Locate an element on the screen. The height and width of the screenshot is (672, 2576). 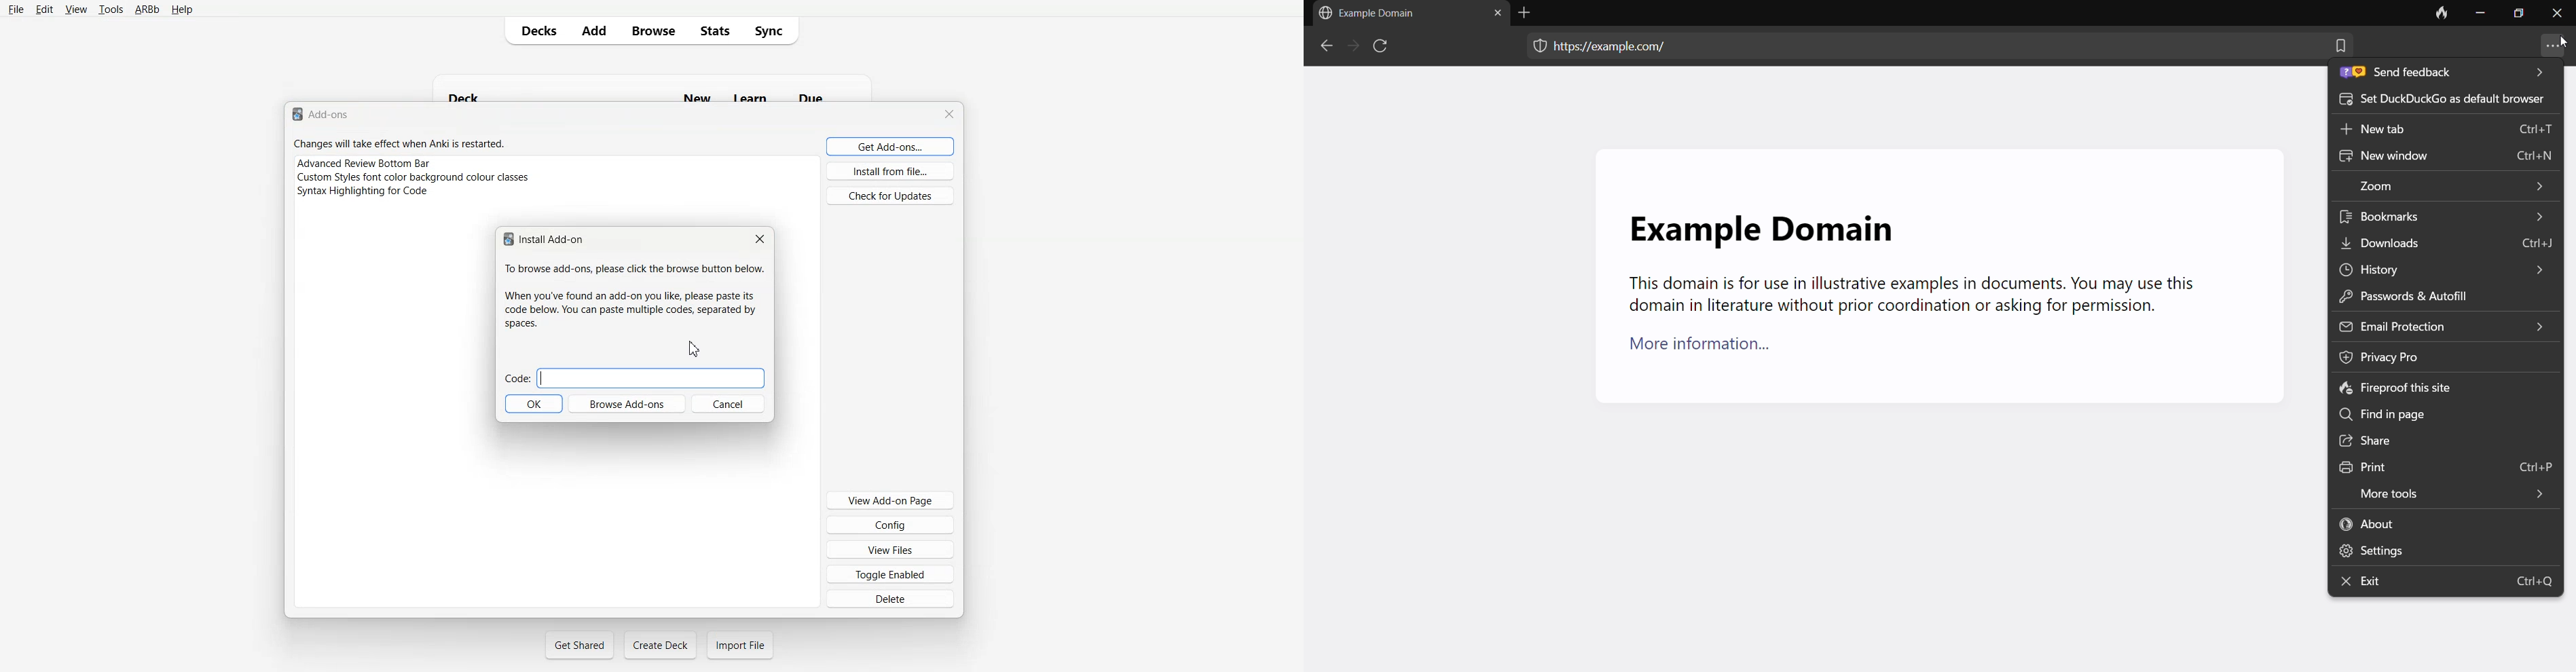
web address is located at coordinates (1617, 44).